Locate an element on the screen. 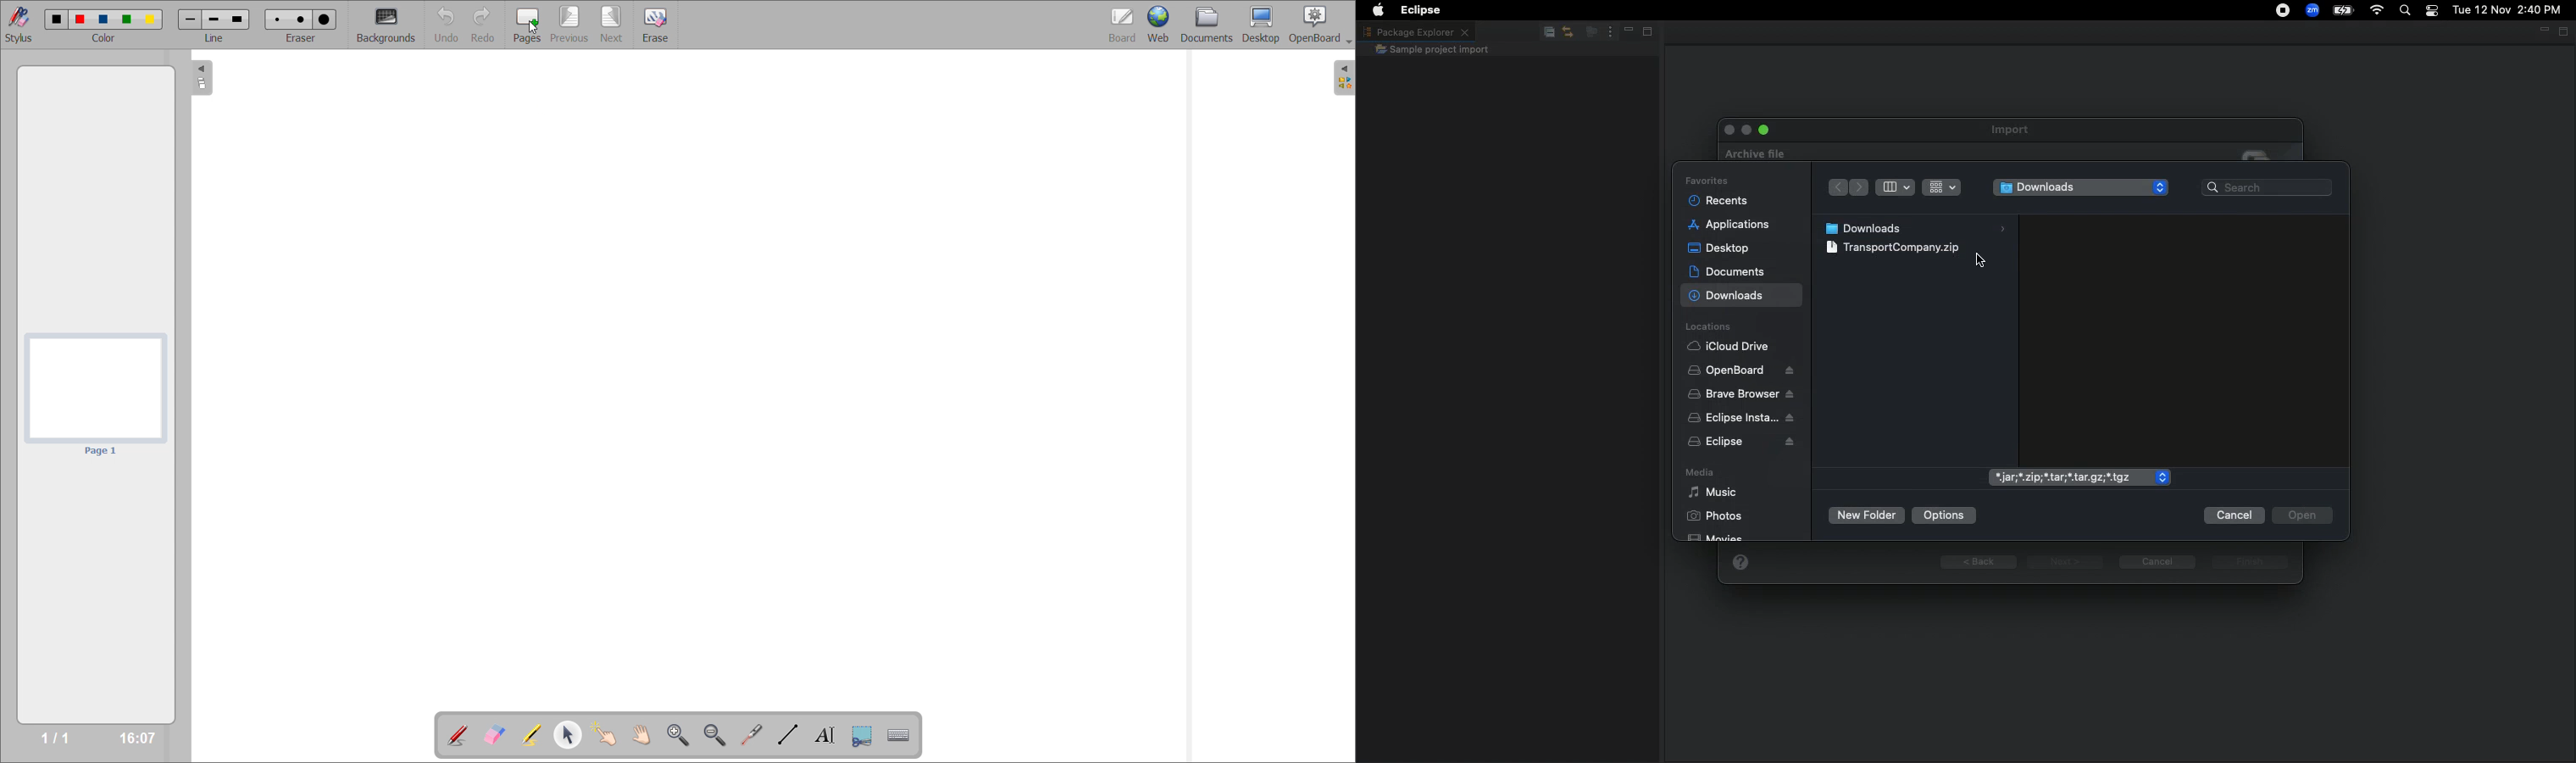 The height and width of the screenshot is (784, 2576). Zoom is located at coordinates (2311, 10).